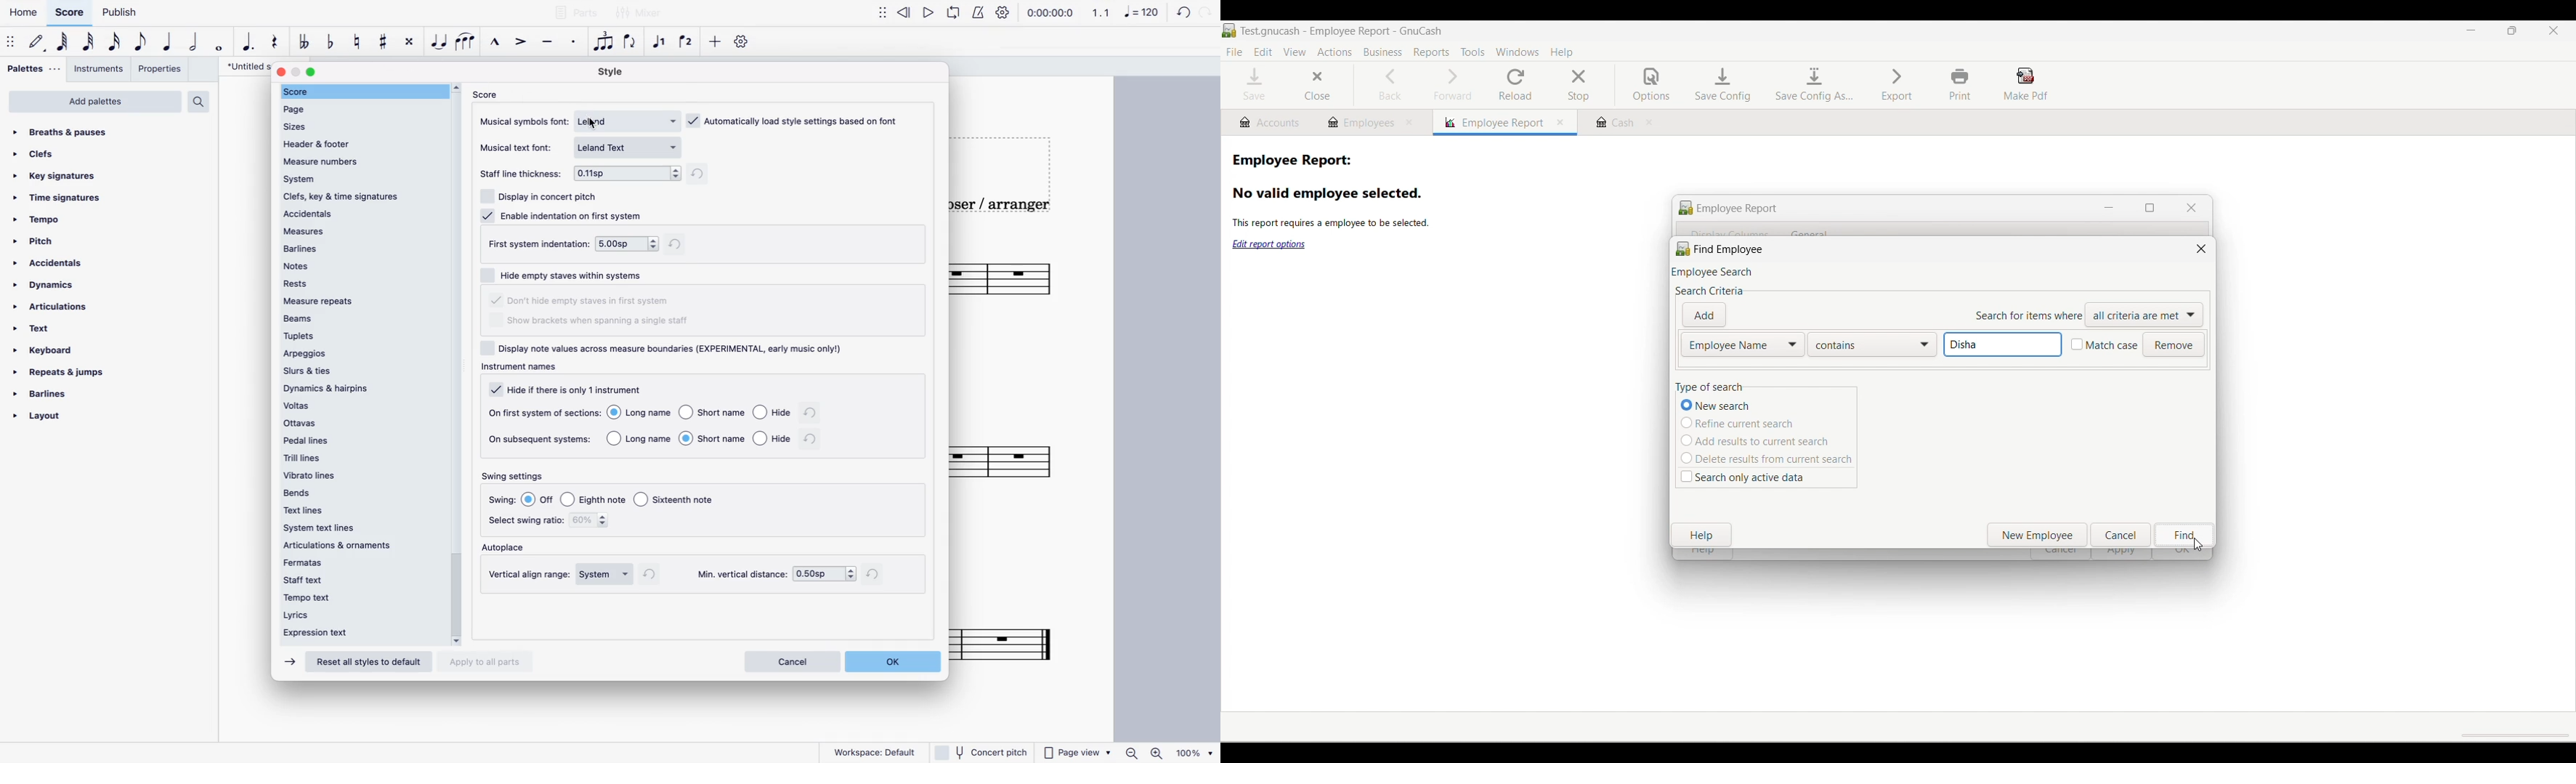  Describe the element at coordinates (360, 353) in the screenshot. I see `arpeggios` at that location.